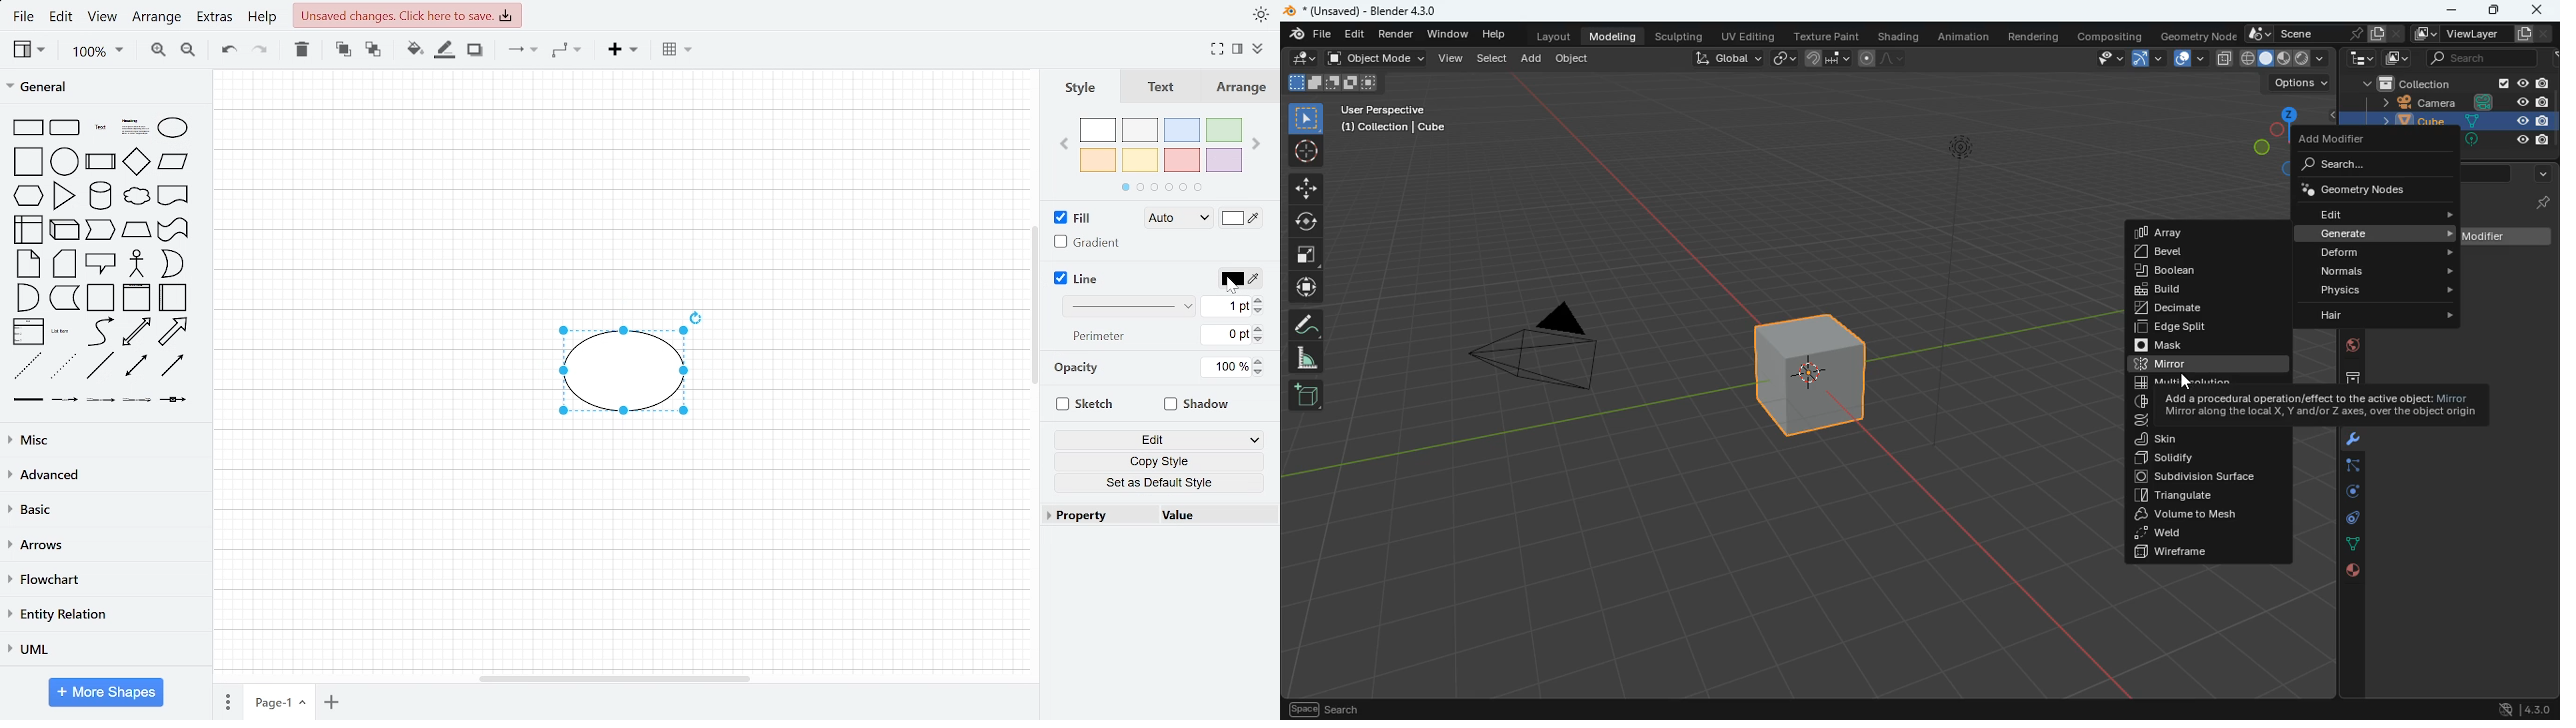 This screenshot has height=728, width=2576. I want to click on current page, so click(278, 703).